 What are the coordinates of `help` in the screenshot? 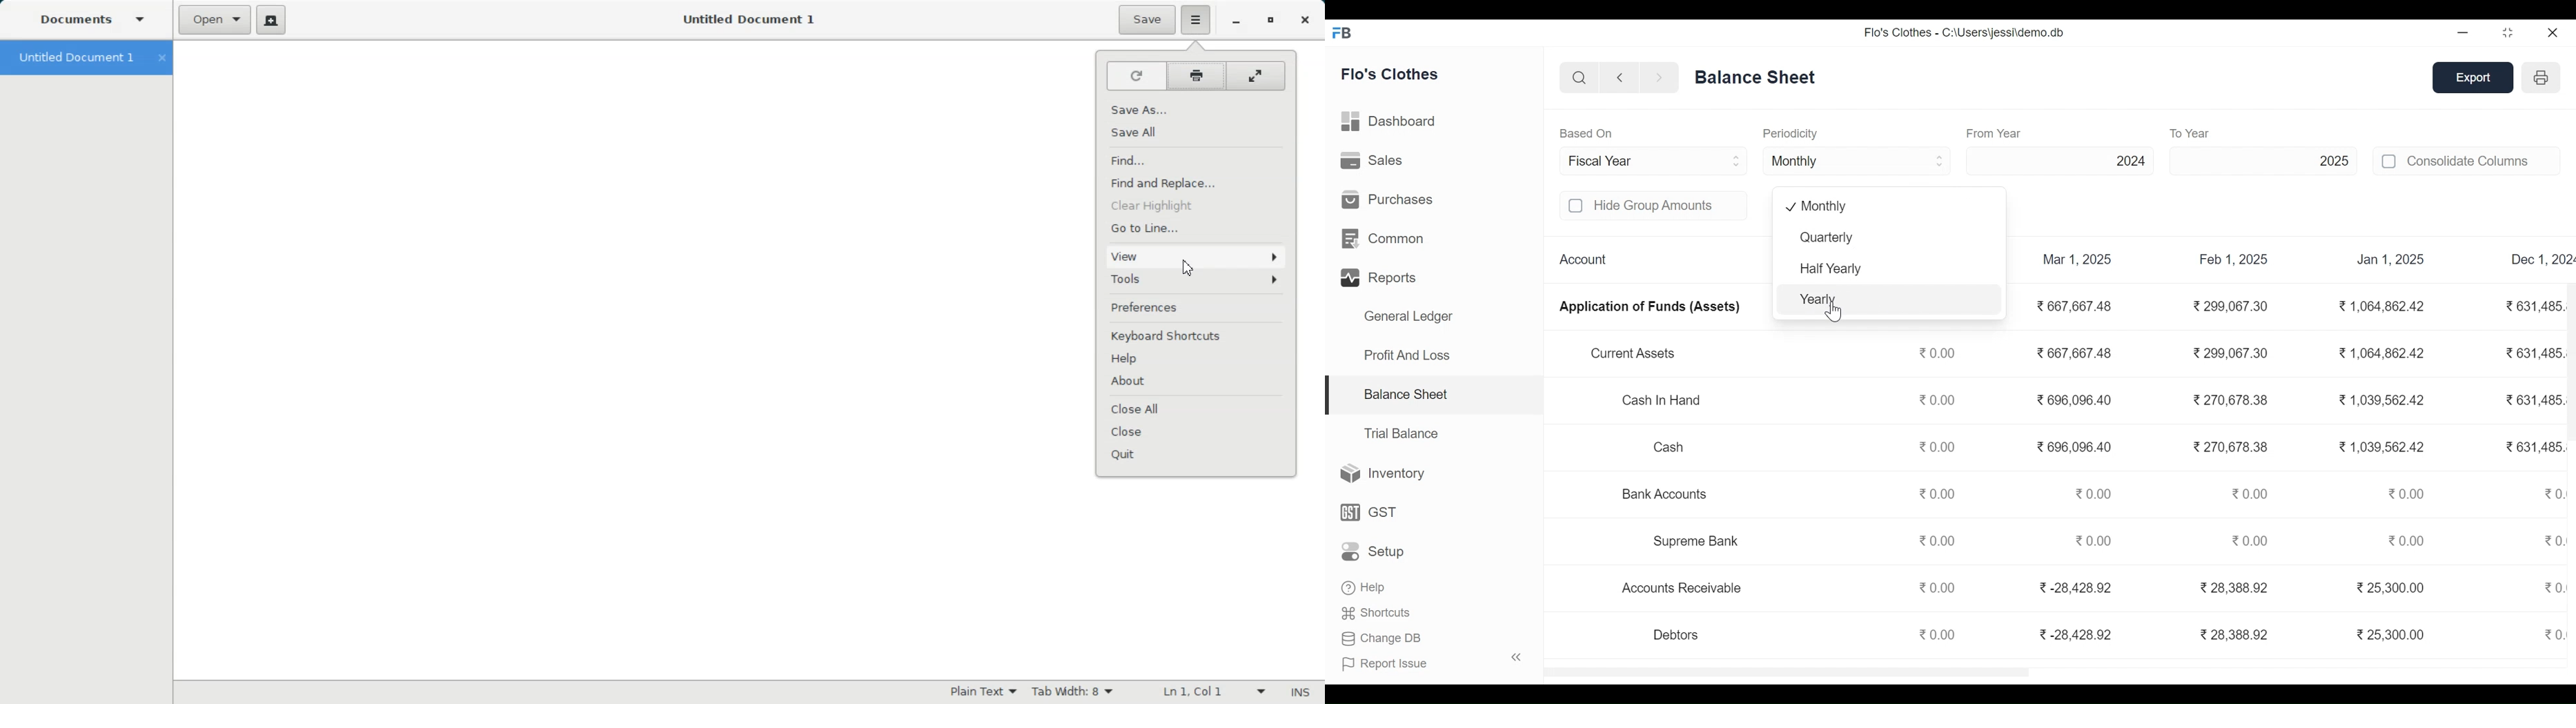 It's located at (1363, 586).